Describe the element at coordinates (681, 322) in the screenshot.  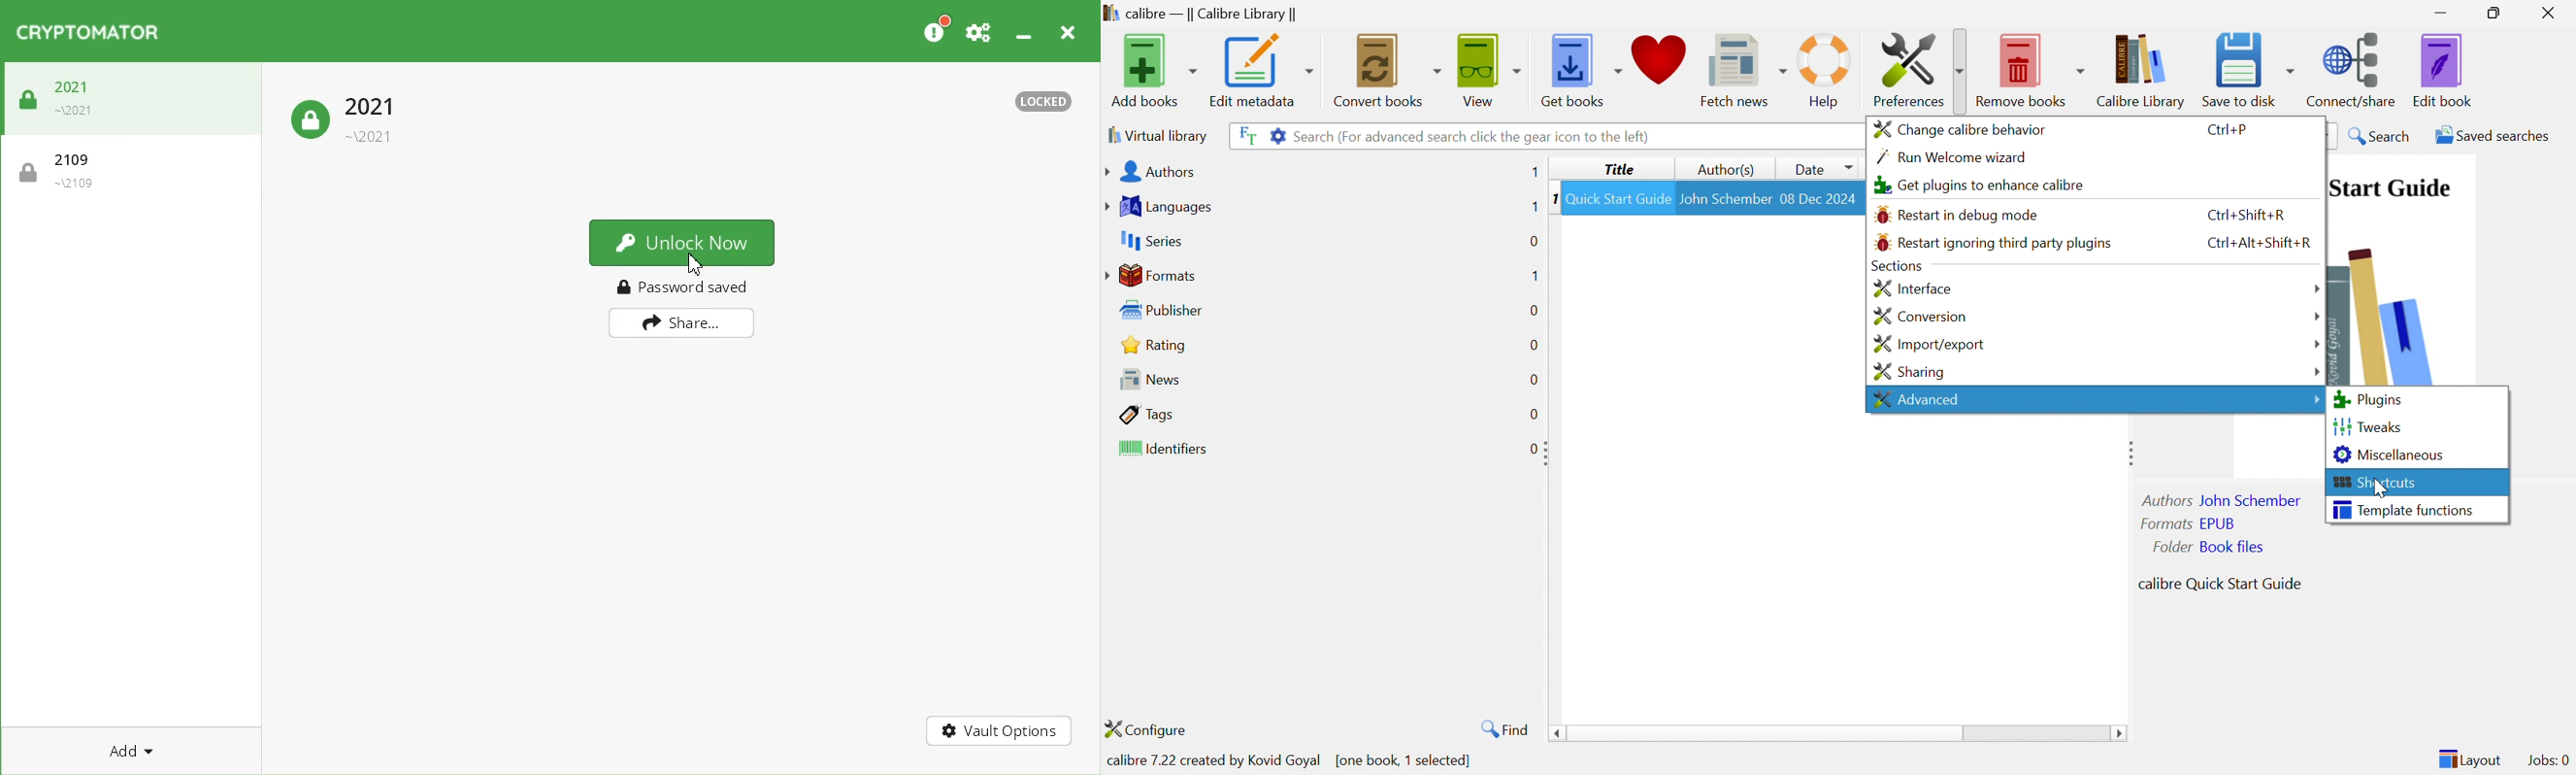
I see `Share` at that location.